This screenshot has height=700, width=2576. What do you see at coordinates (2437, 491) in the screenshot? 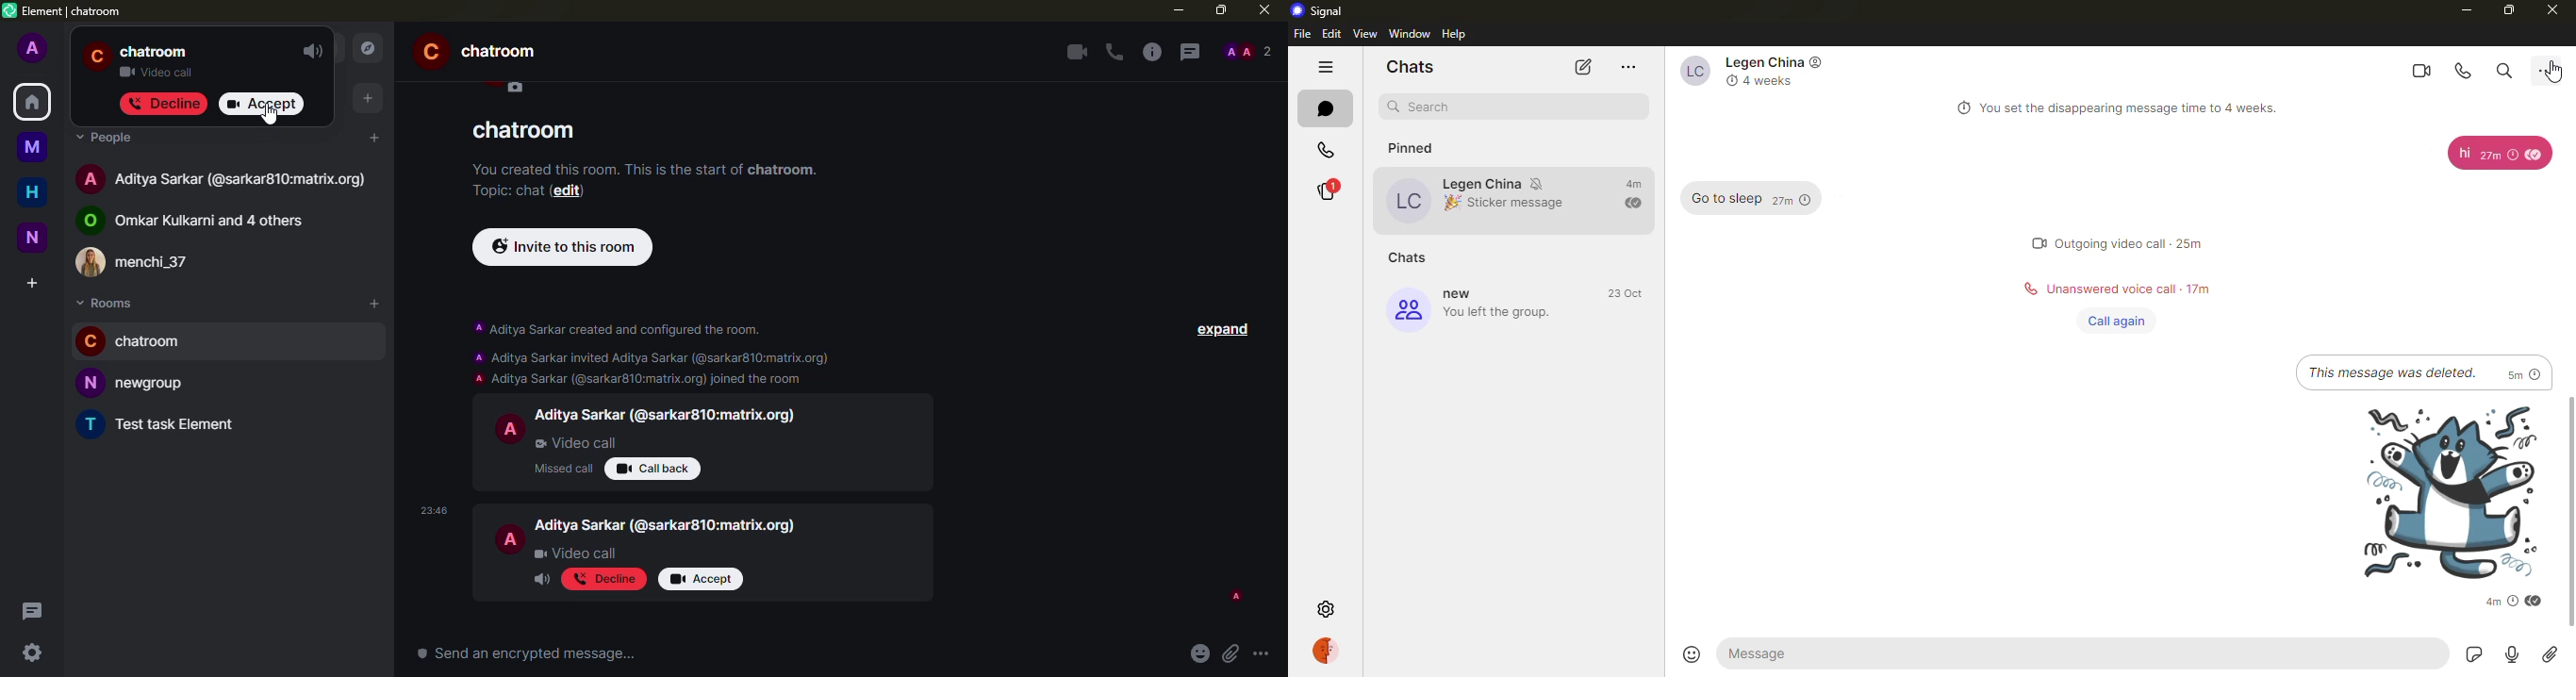
I see `sticker` at bounding box center [2437, 491].